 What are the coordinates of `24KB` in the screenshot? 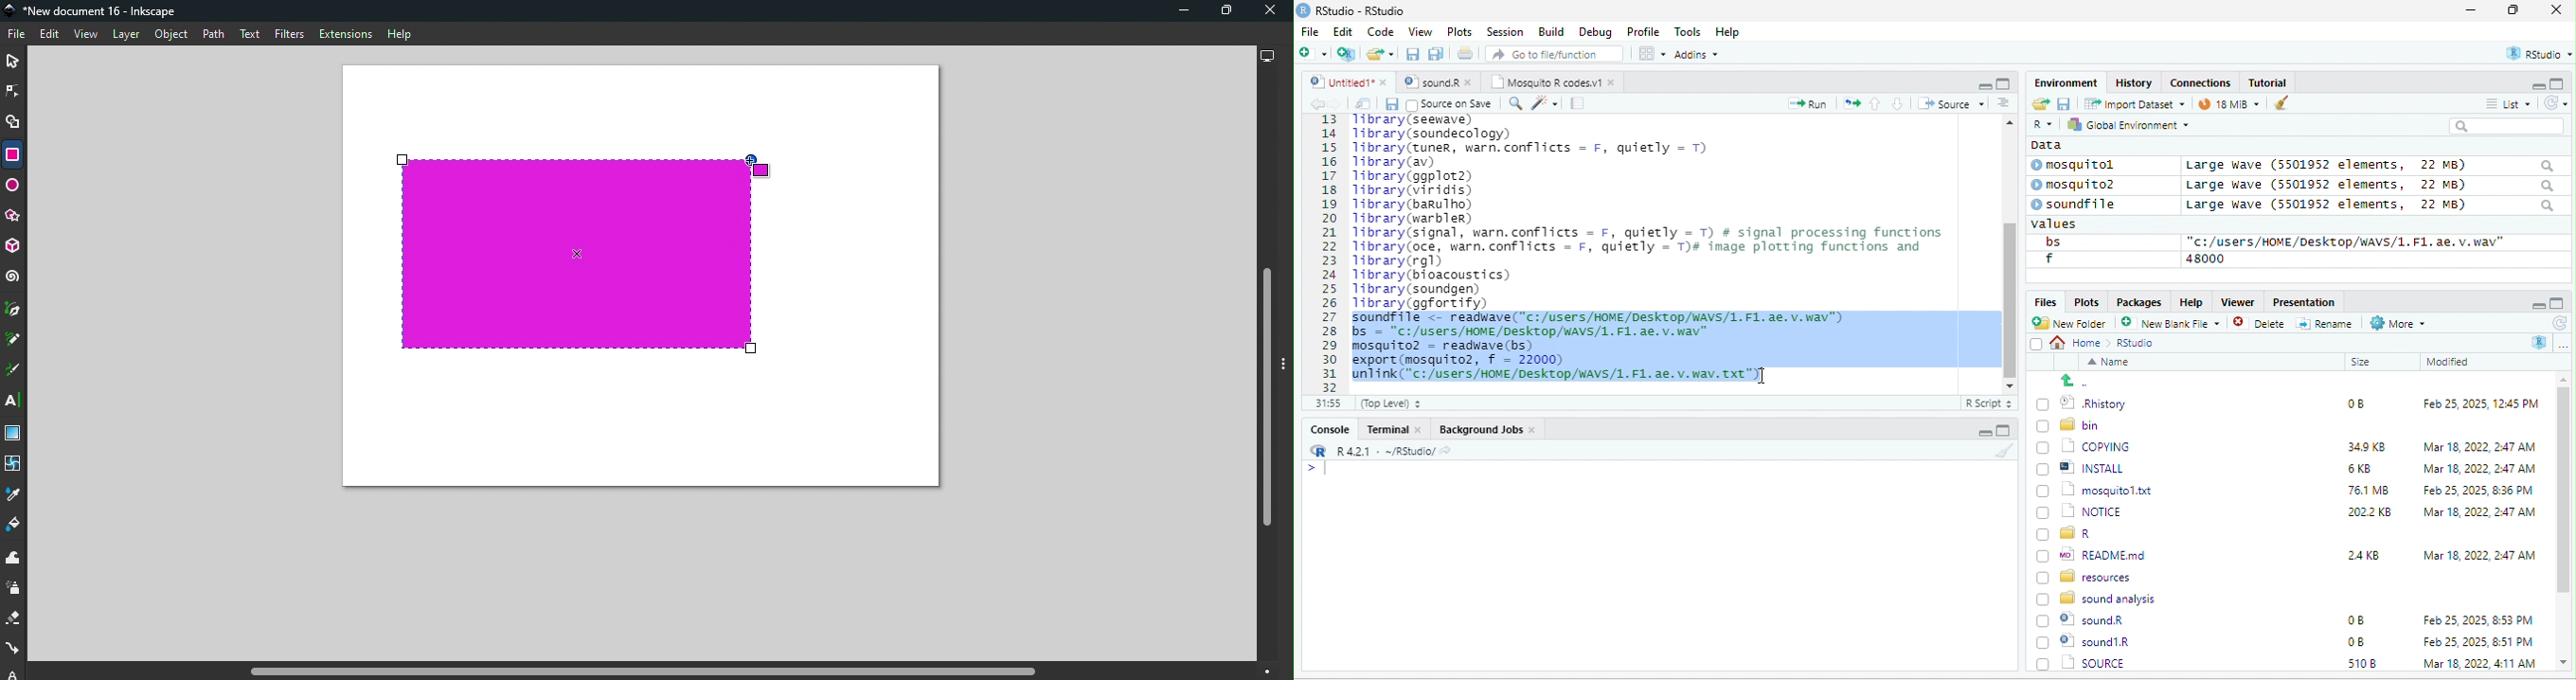 It's located at (2361, 554).